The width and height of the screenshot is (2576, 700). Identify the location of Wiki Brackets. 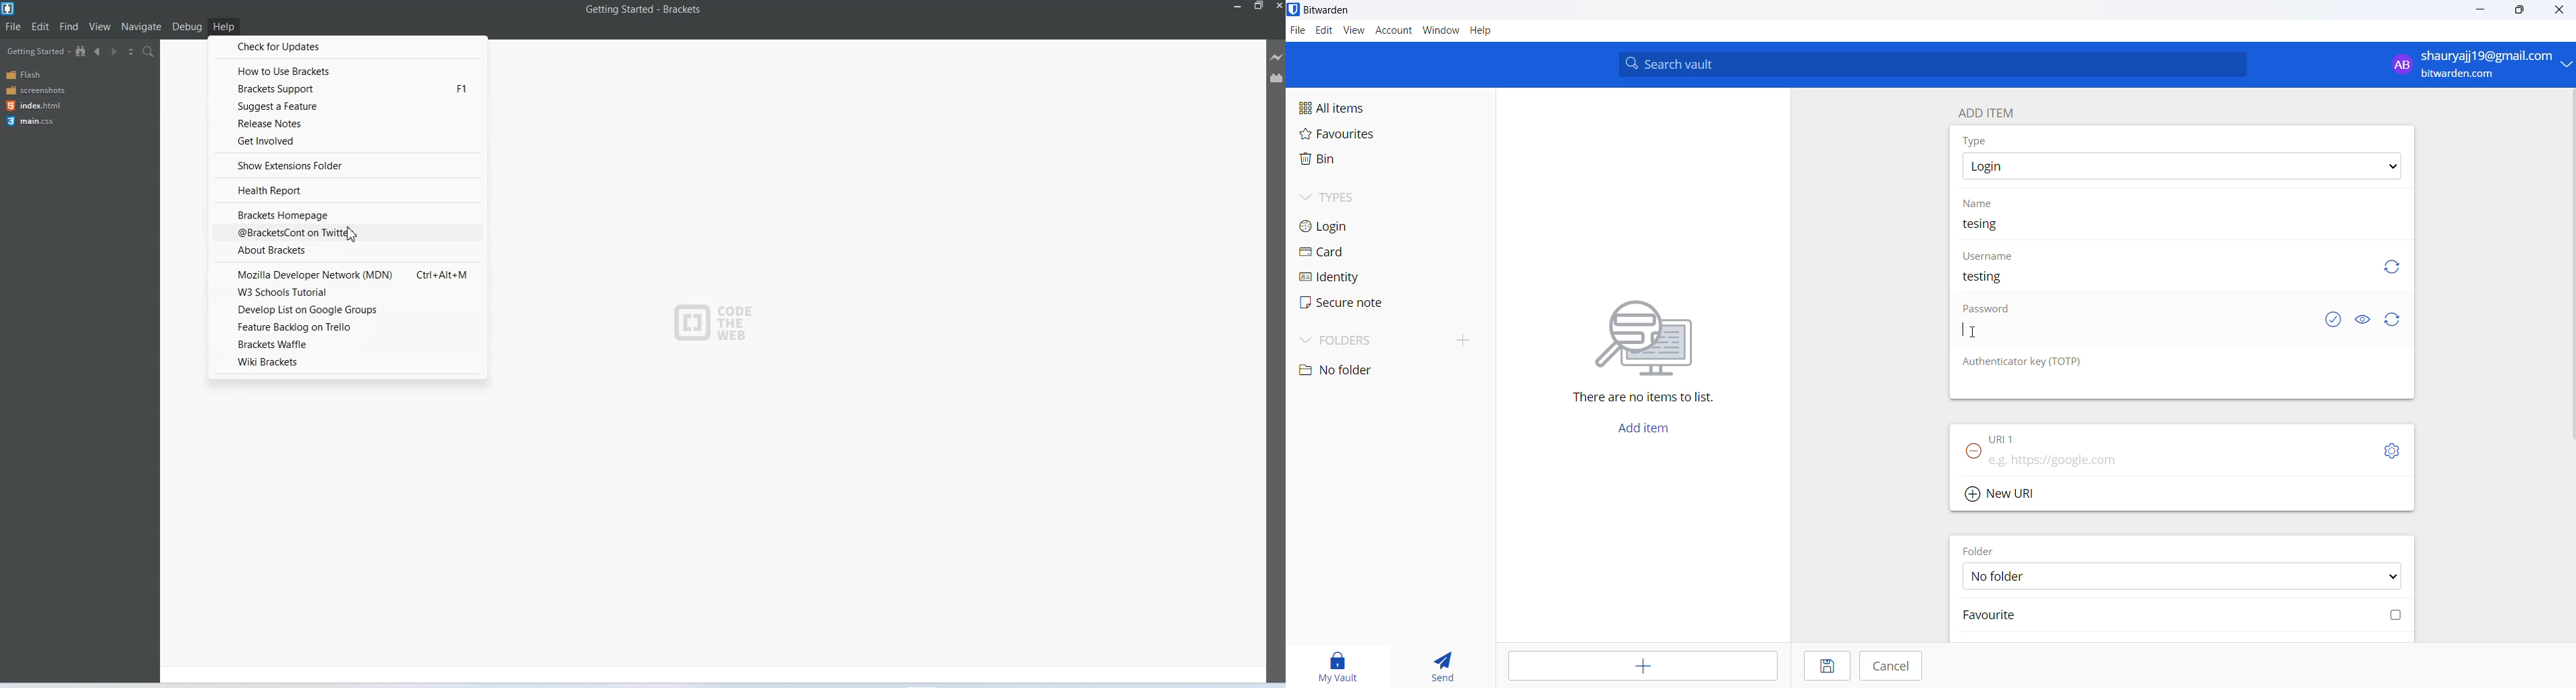
(349, 363).